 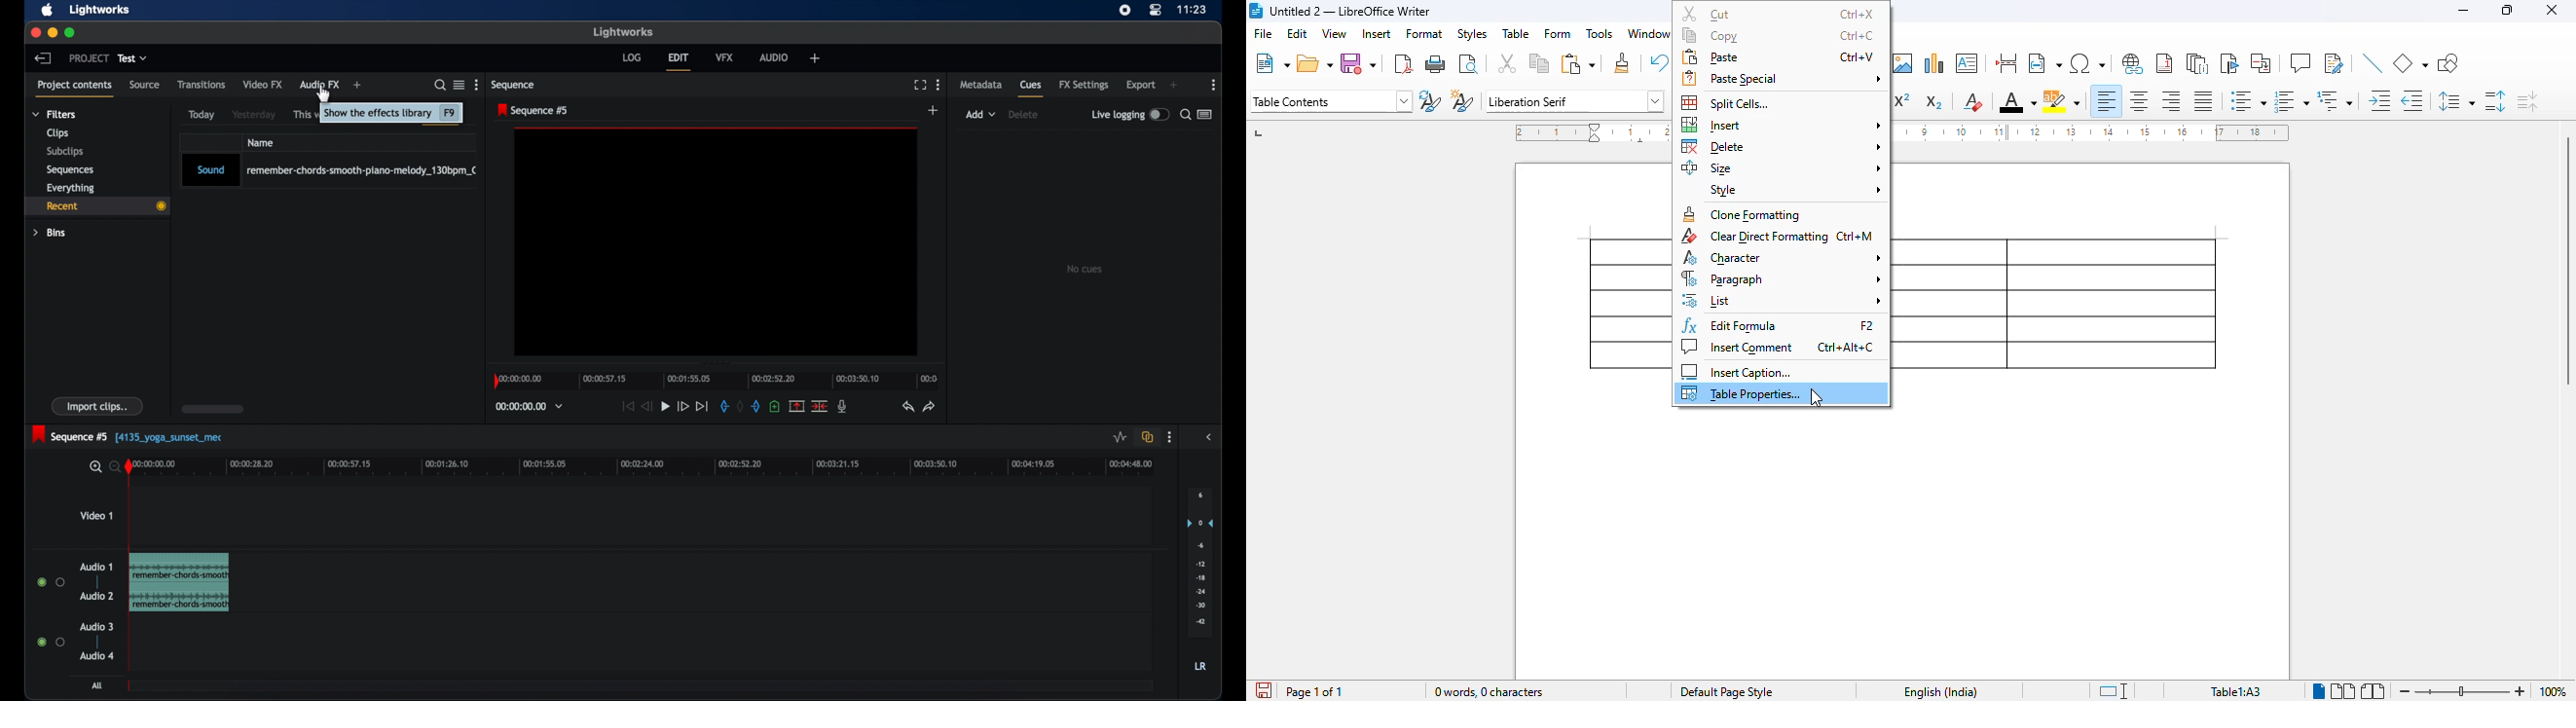 What do you see at coordinates (1816, 396) in the screenshot?
I see `cursor` at bounding box center [1816, 396].